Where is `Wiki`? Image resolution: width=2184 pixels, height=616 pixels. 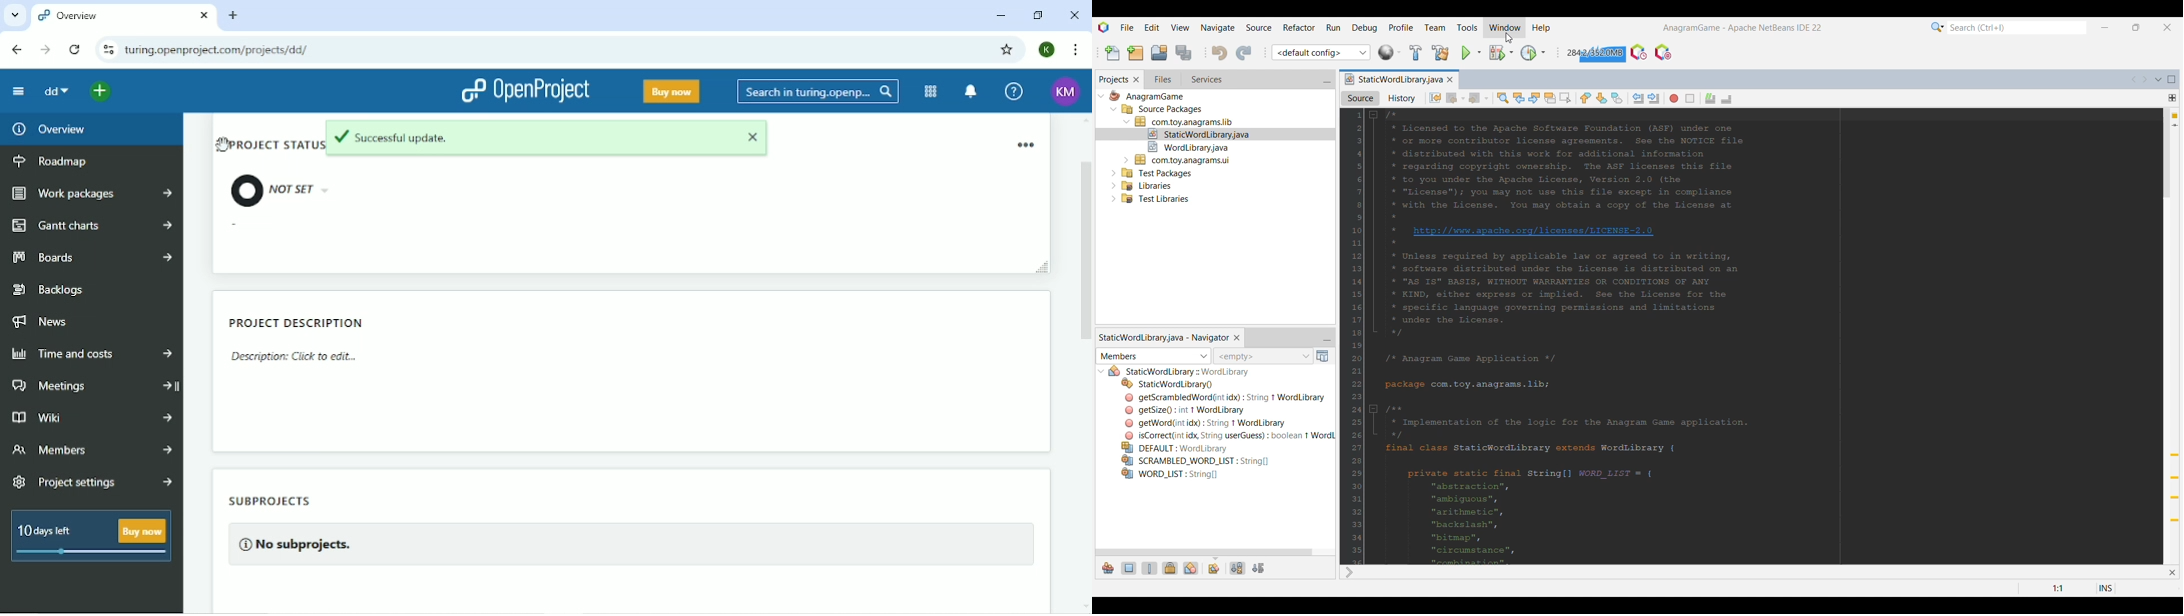
Wiki is located at coordinates (90, 419).